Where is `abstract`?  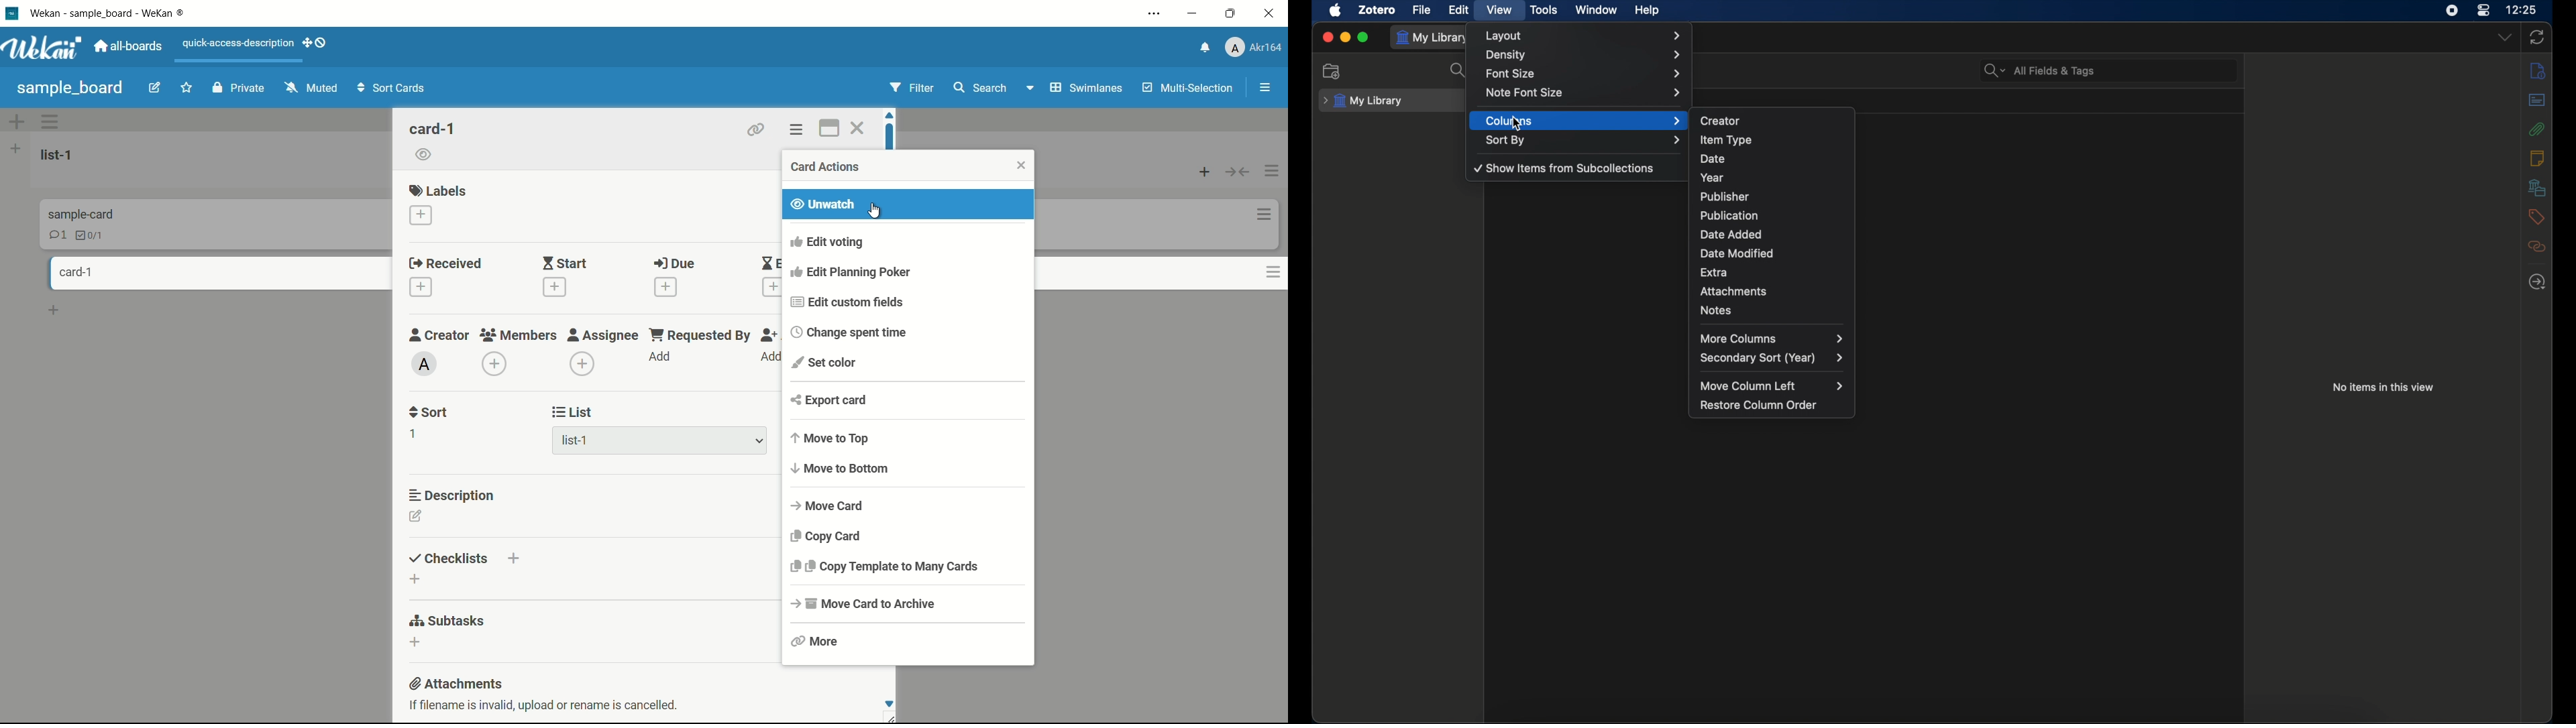
abstract is located at coordinates (2537, 99).